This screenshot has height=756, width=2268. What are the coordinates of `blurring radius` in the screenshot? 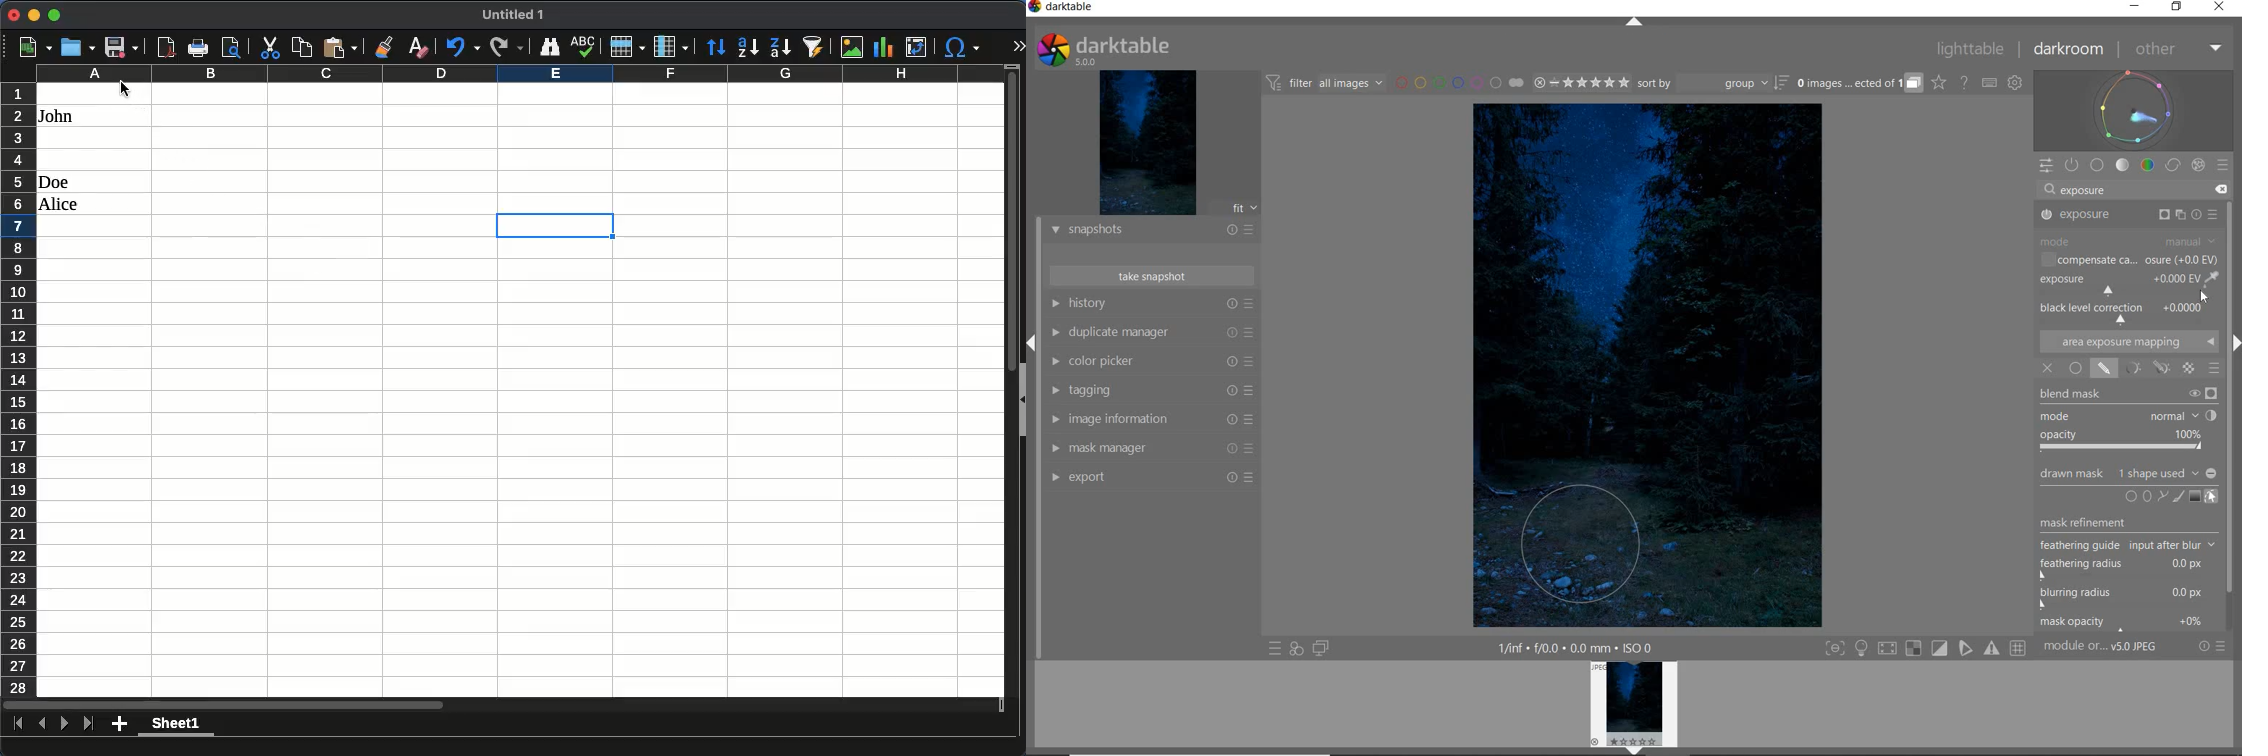 It's located at (2123, 599).